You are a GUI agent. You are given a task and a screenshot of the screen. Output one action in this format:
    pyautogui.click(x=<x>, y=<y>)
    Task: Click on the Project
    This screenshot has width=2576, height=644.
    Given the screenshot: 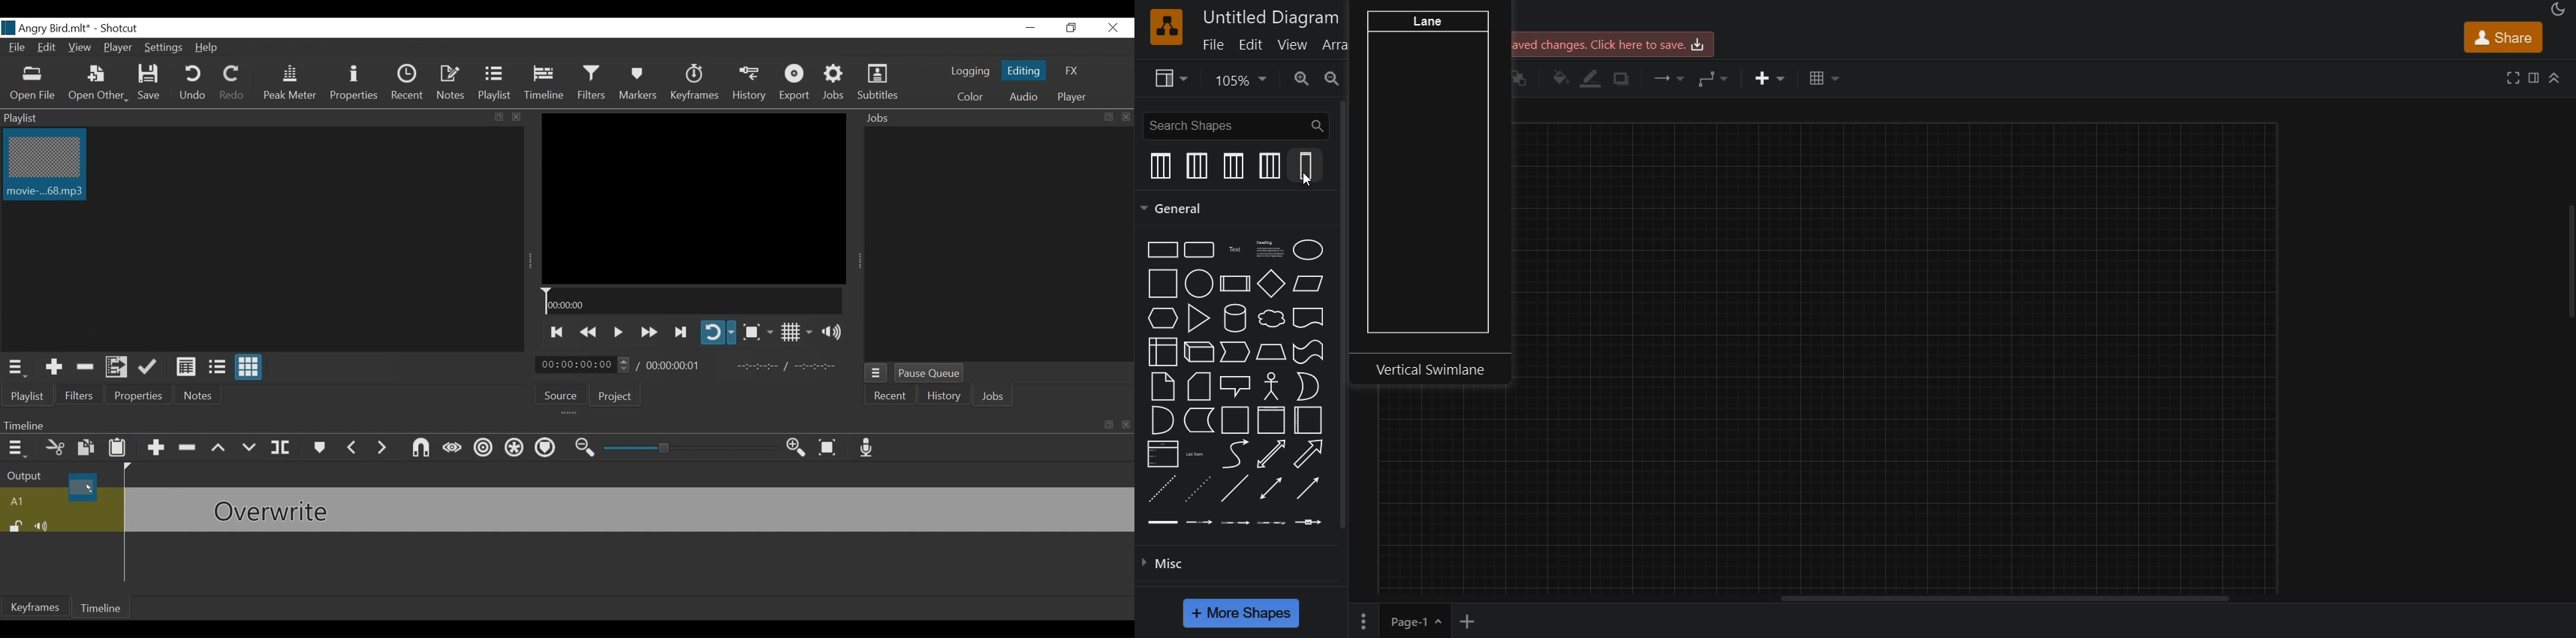 What is the action you would take?
    pyautogui.click(x=620, y=395)
    